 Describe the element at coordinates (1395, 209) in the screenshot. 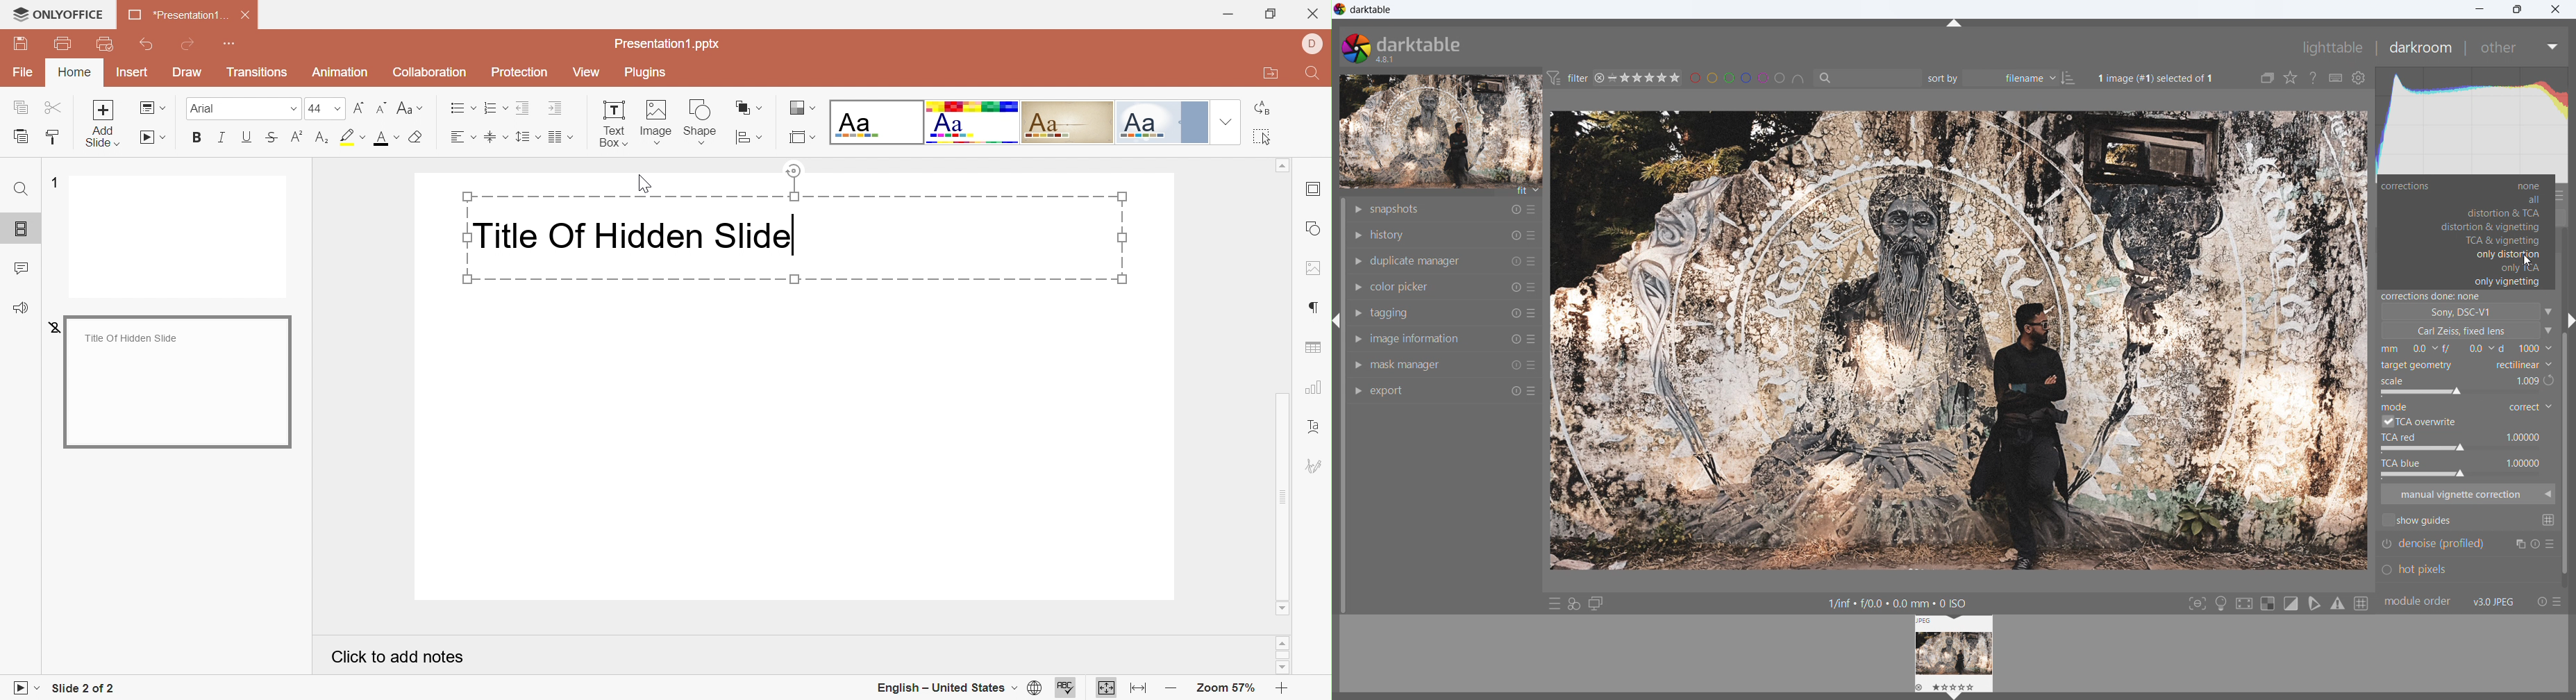

I see `snapshots` at that location.